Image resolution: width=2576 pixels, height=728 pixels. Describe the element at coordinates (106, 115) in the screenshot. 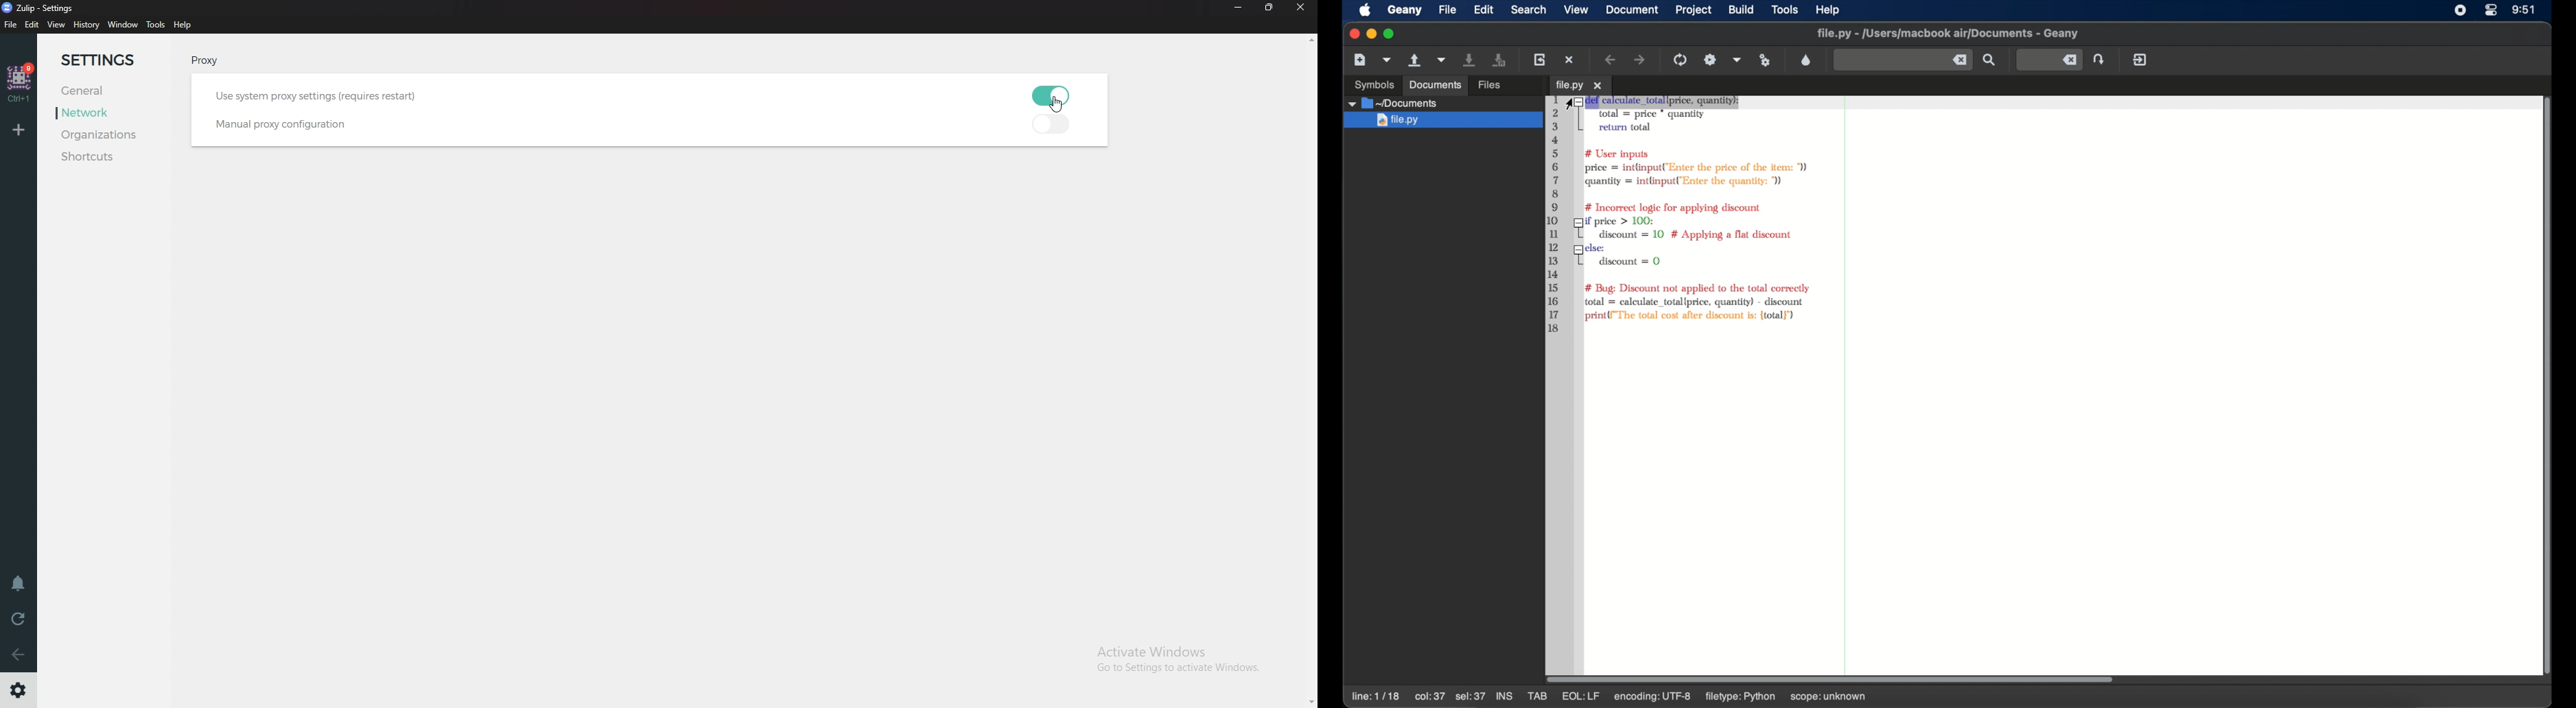

I see `Network` at that location.